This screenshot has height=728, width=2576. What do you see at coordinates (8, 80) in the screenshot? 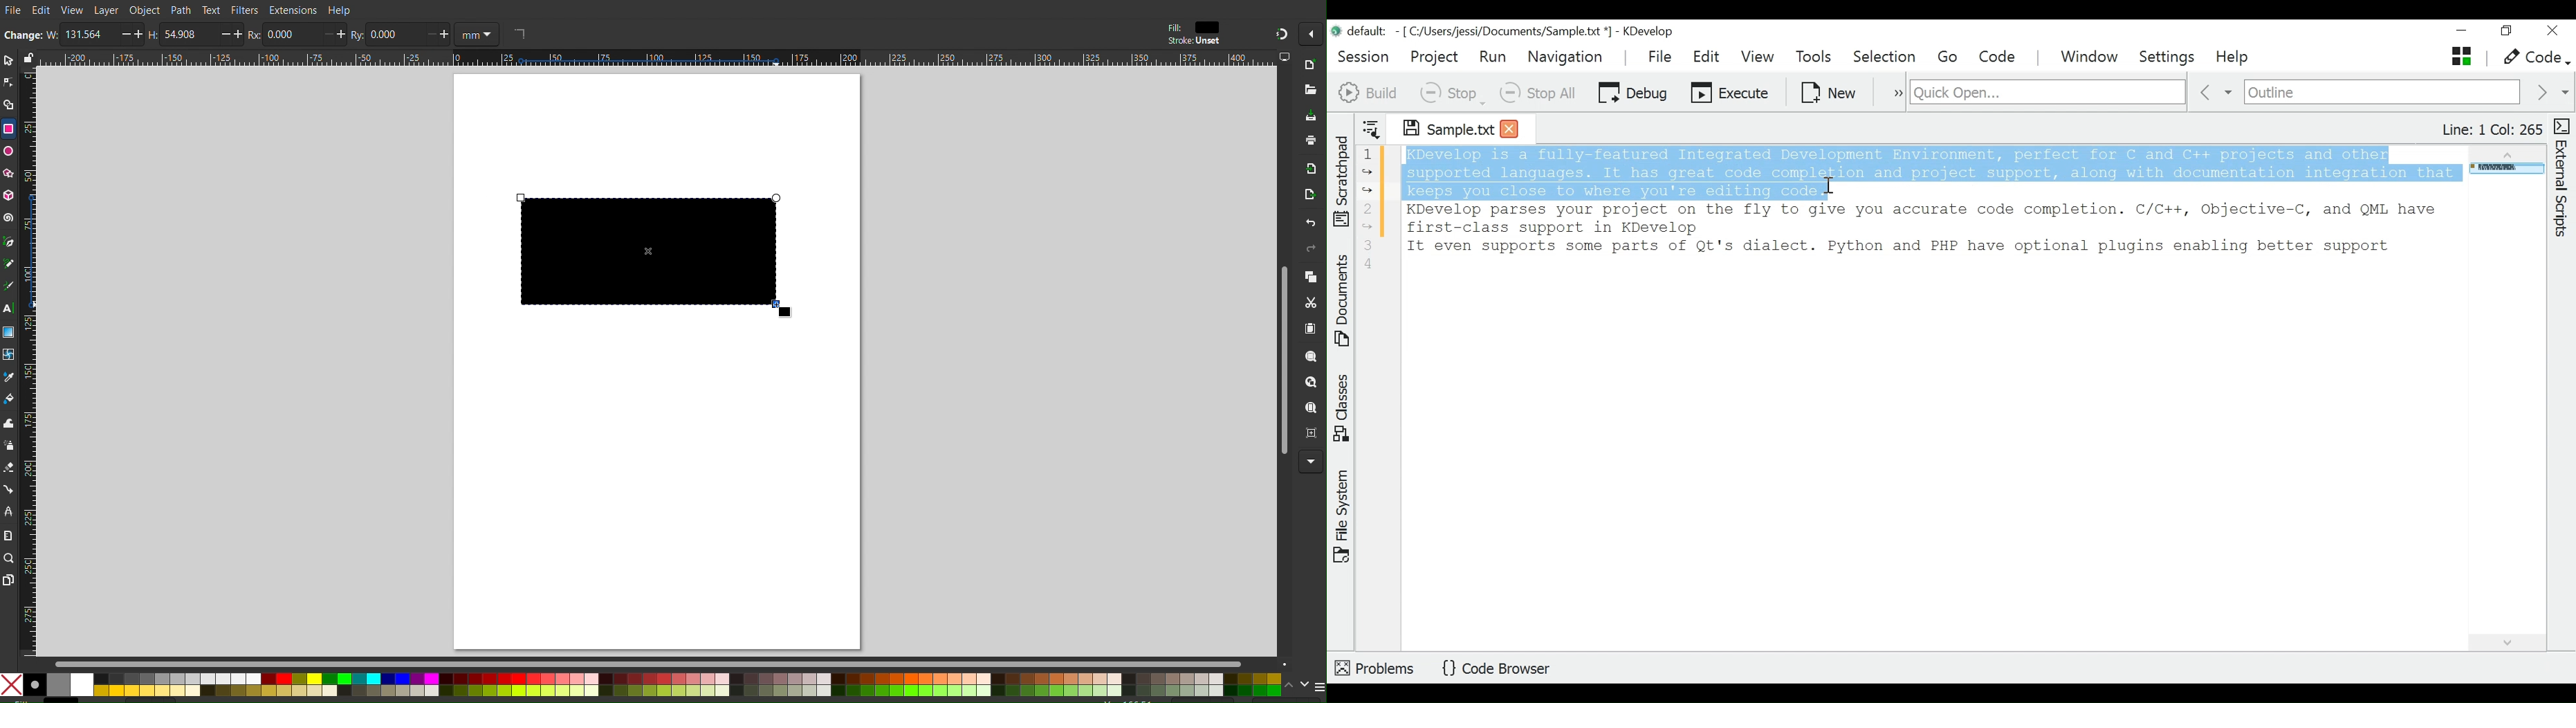
I see `Node Tool` at bounding box center [8, 80].